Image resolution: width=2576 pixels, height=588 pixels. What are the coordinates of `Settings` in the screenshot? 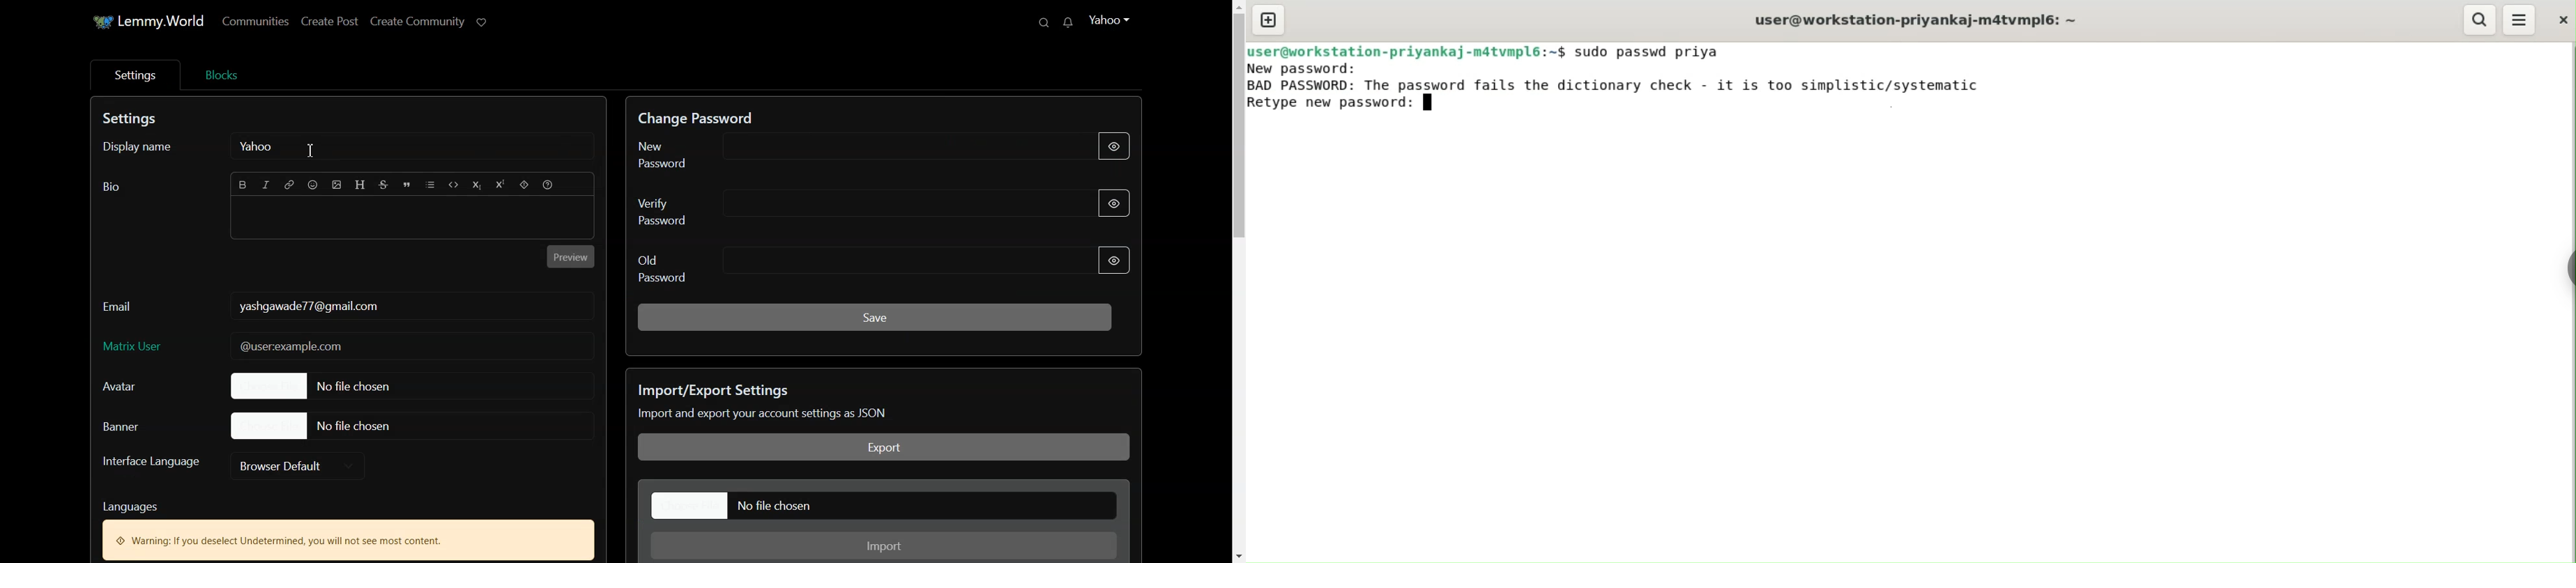 It's located at (134, 75).